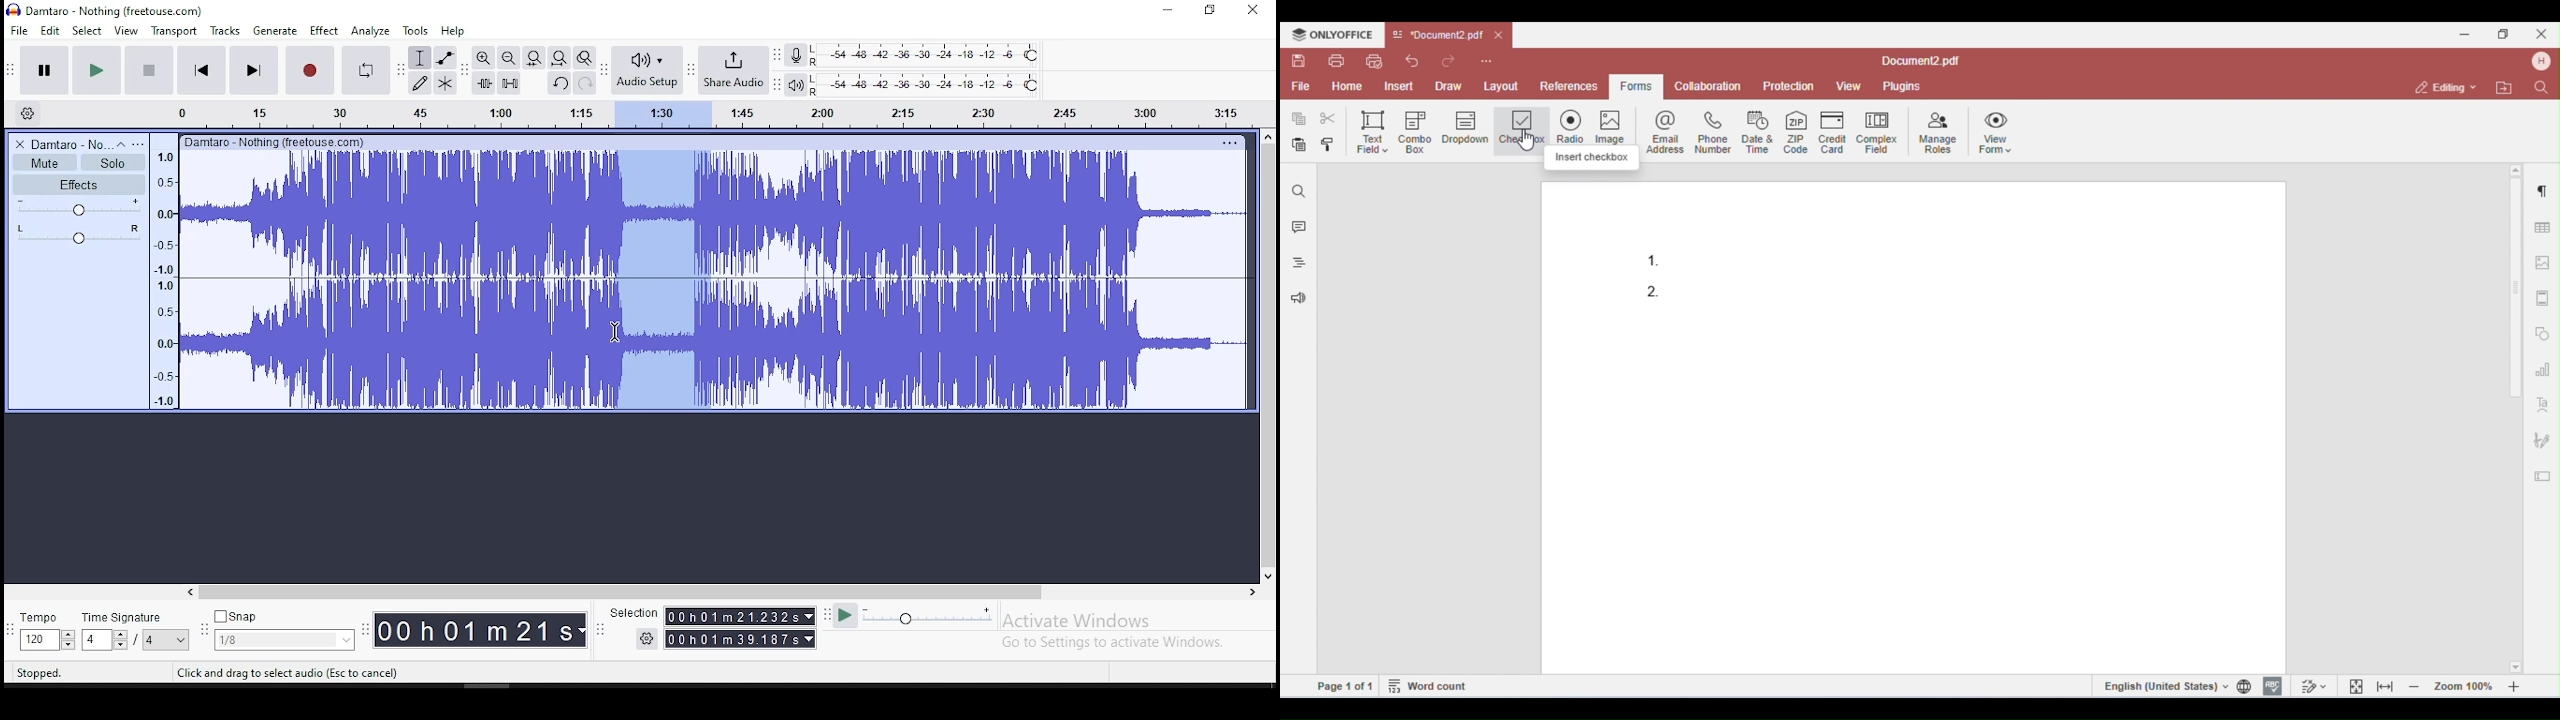 This screenshot has width=2576, height=728. Describe the element at coordinates (46, 71) in the screenshot. I see `pause` at that location.